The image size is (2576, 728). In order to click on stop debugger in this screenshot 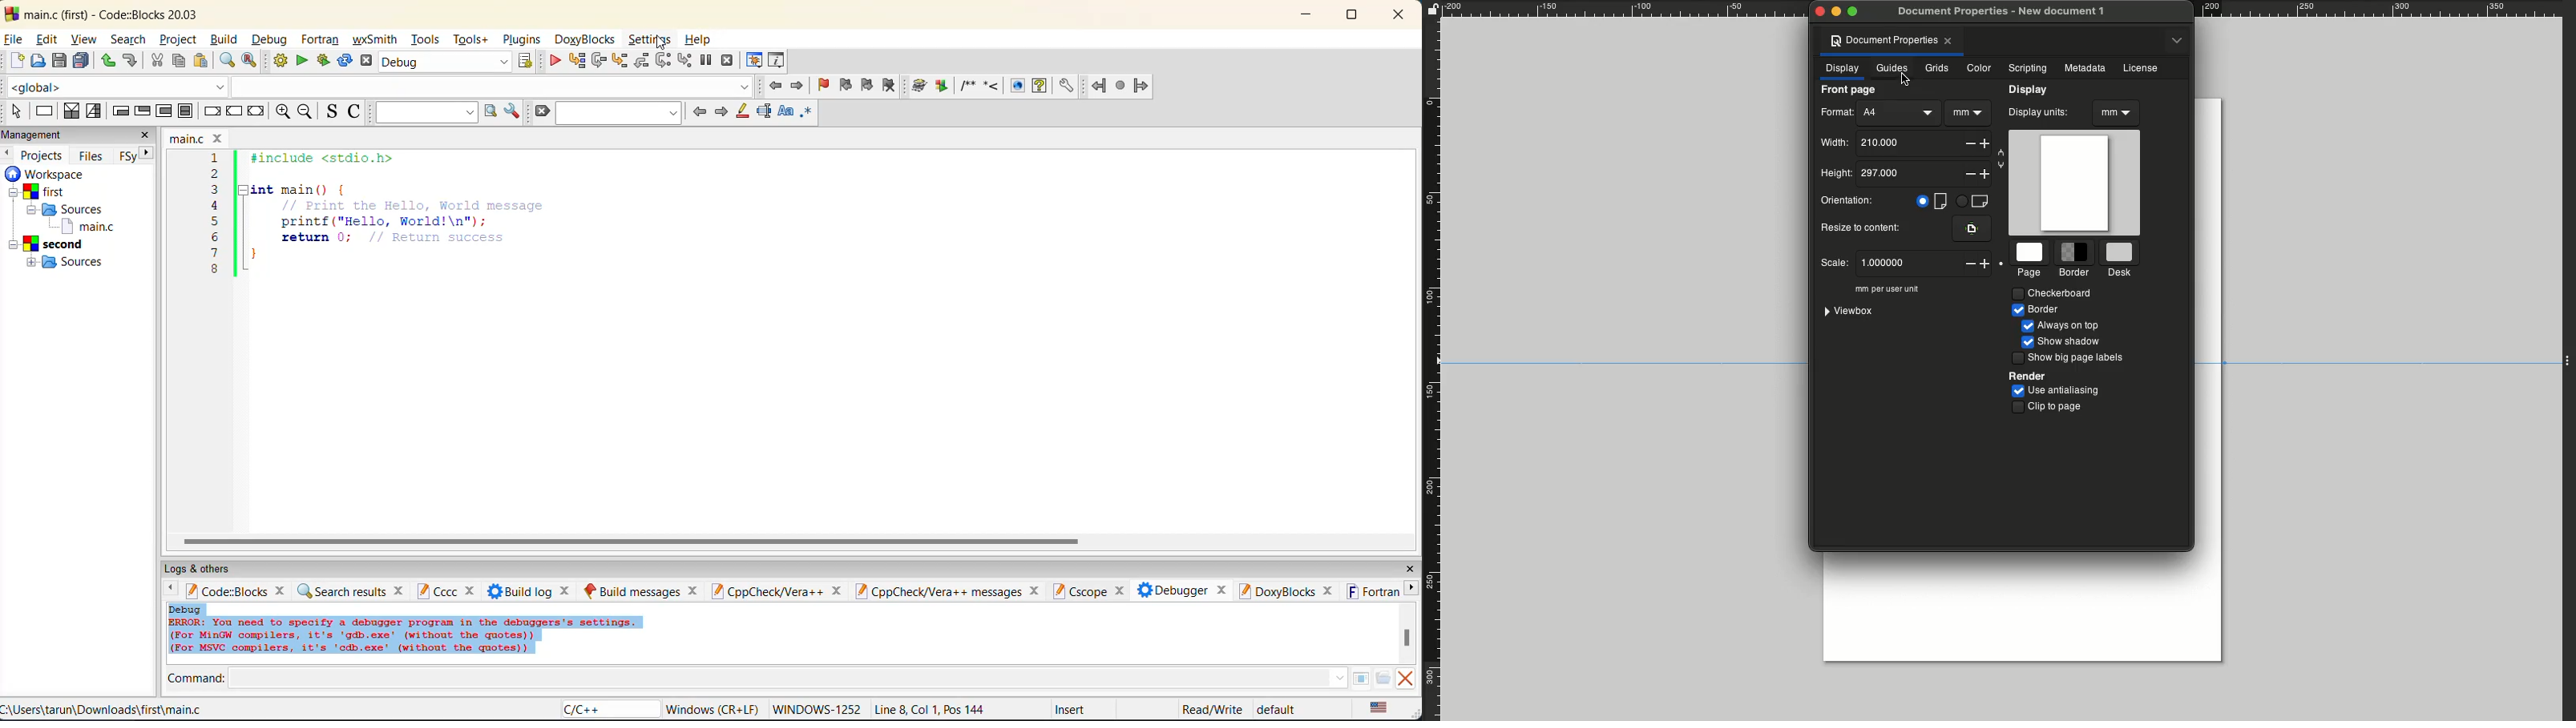, I will do `click(728, 61)`.